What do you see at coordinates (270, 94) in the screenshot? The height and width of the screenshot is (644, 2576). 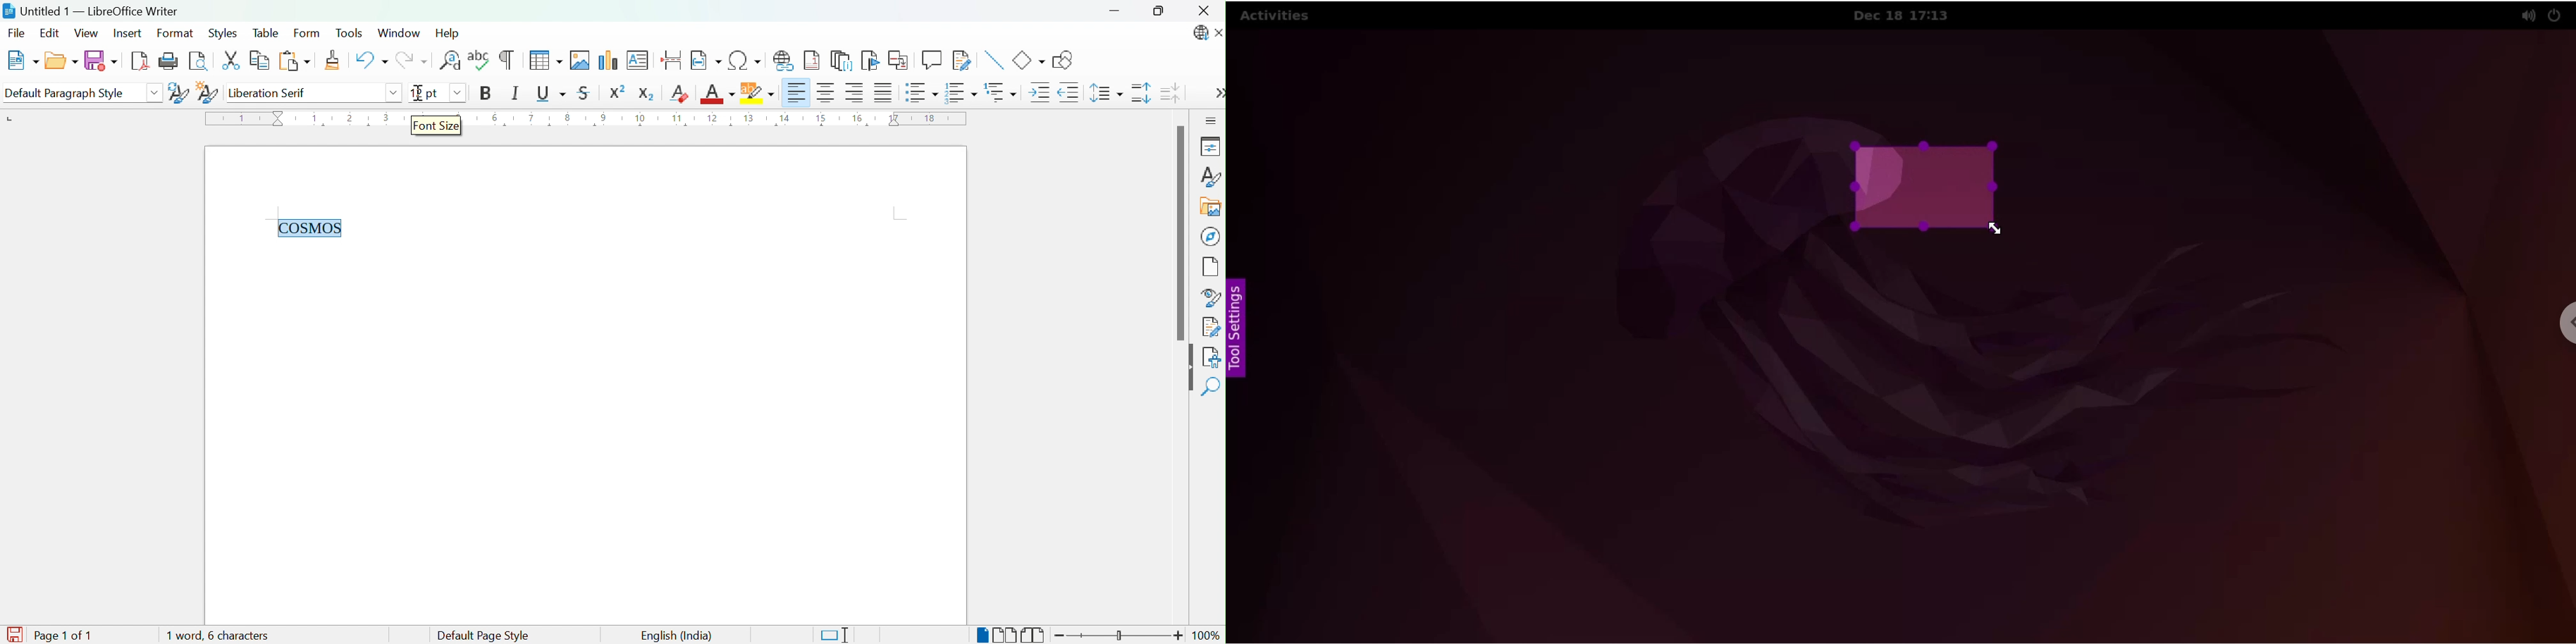 I see `Liberation serif` at bounding box center [270, 94].